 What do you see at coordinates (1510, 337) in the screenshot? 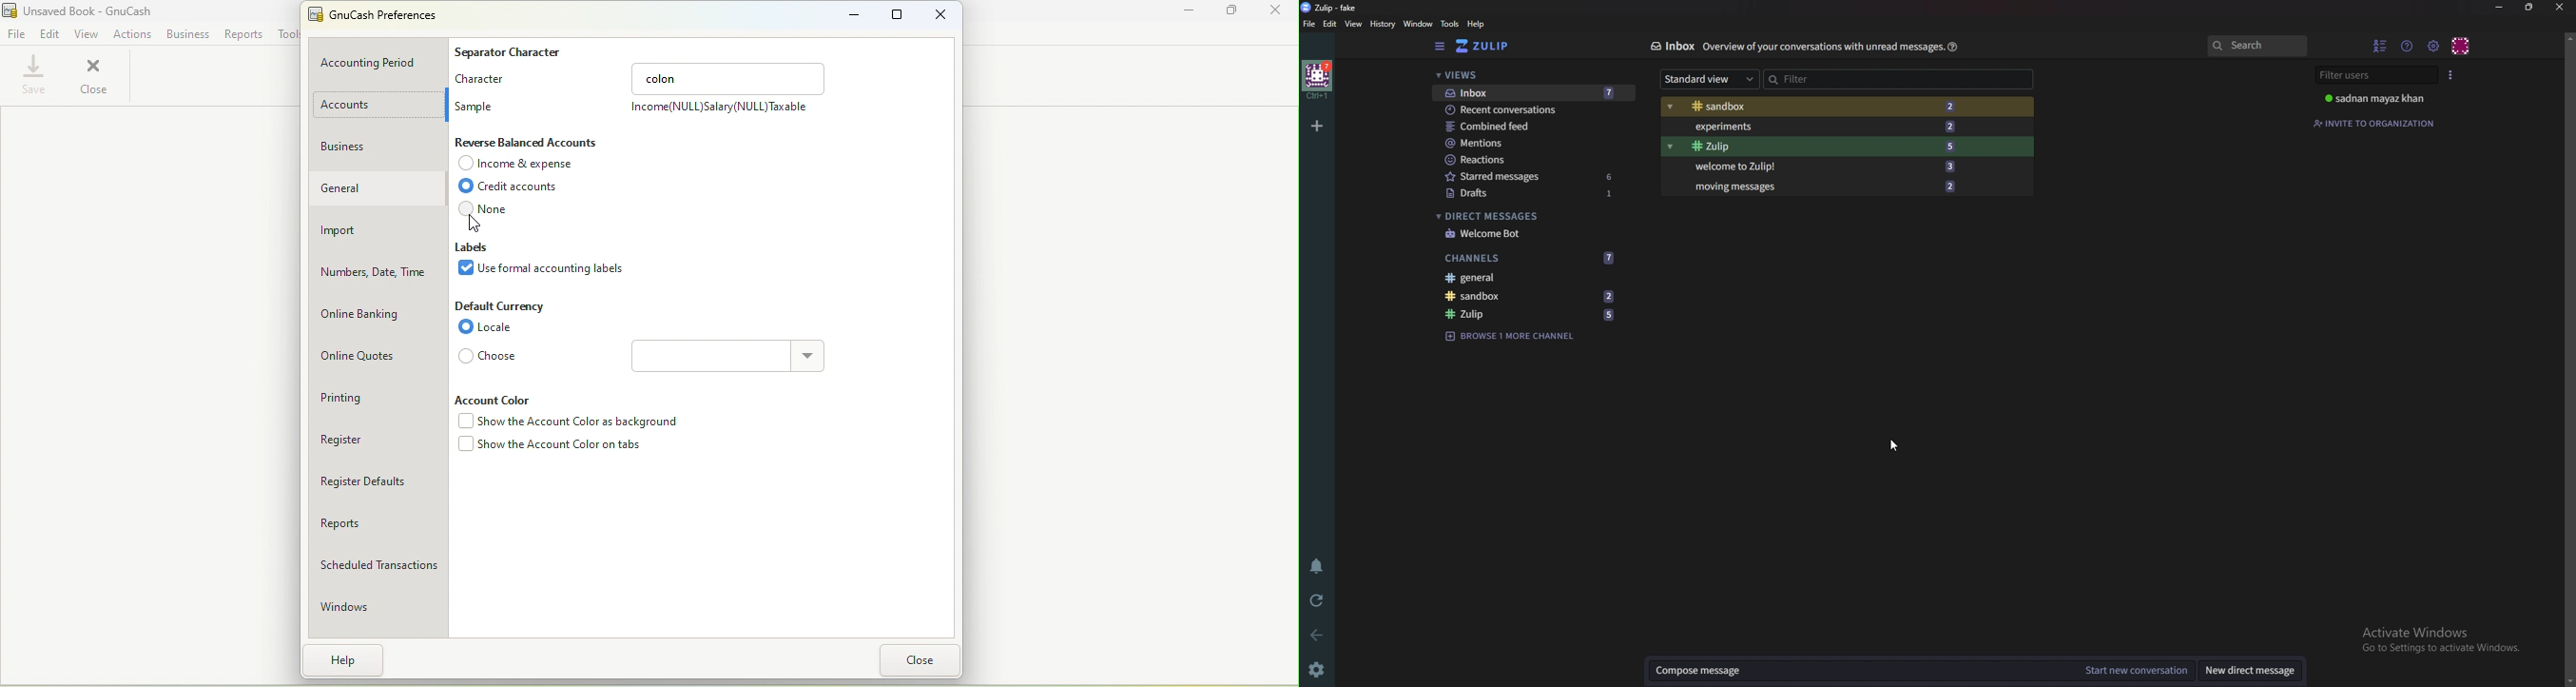
I see `Browse channel` at bounding box center [1510, 337].